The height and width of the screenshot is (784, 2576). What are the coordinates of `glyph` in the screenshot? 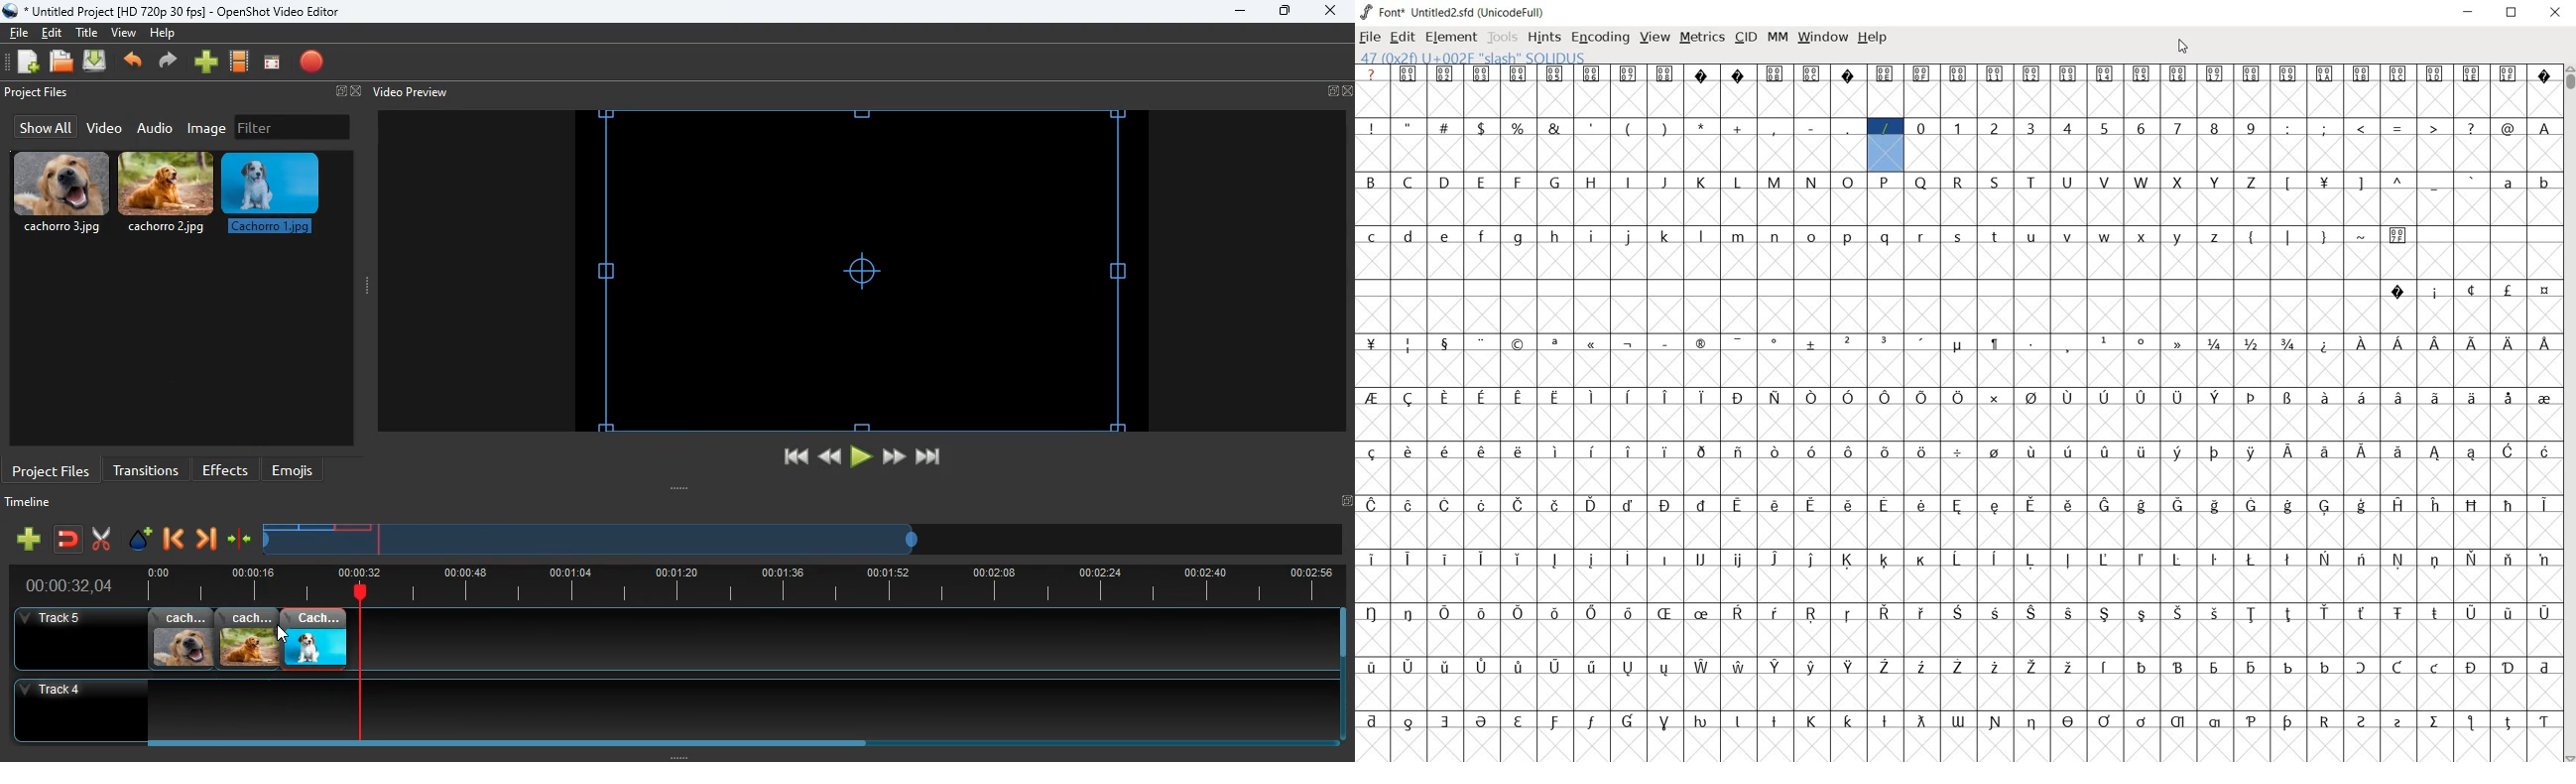 It's located at (1885, 128).